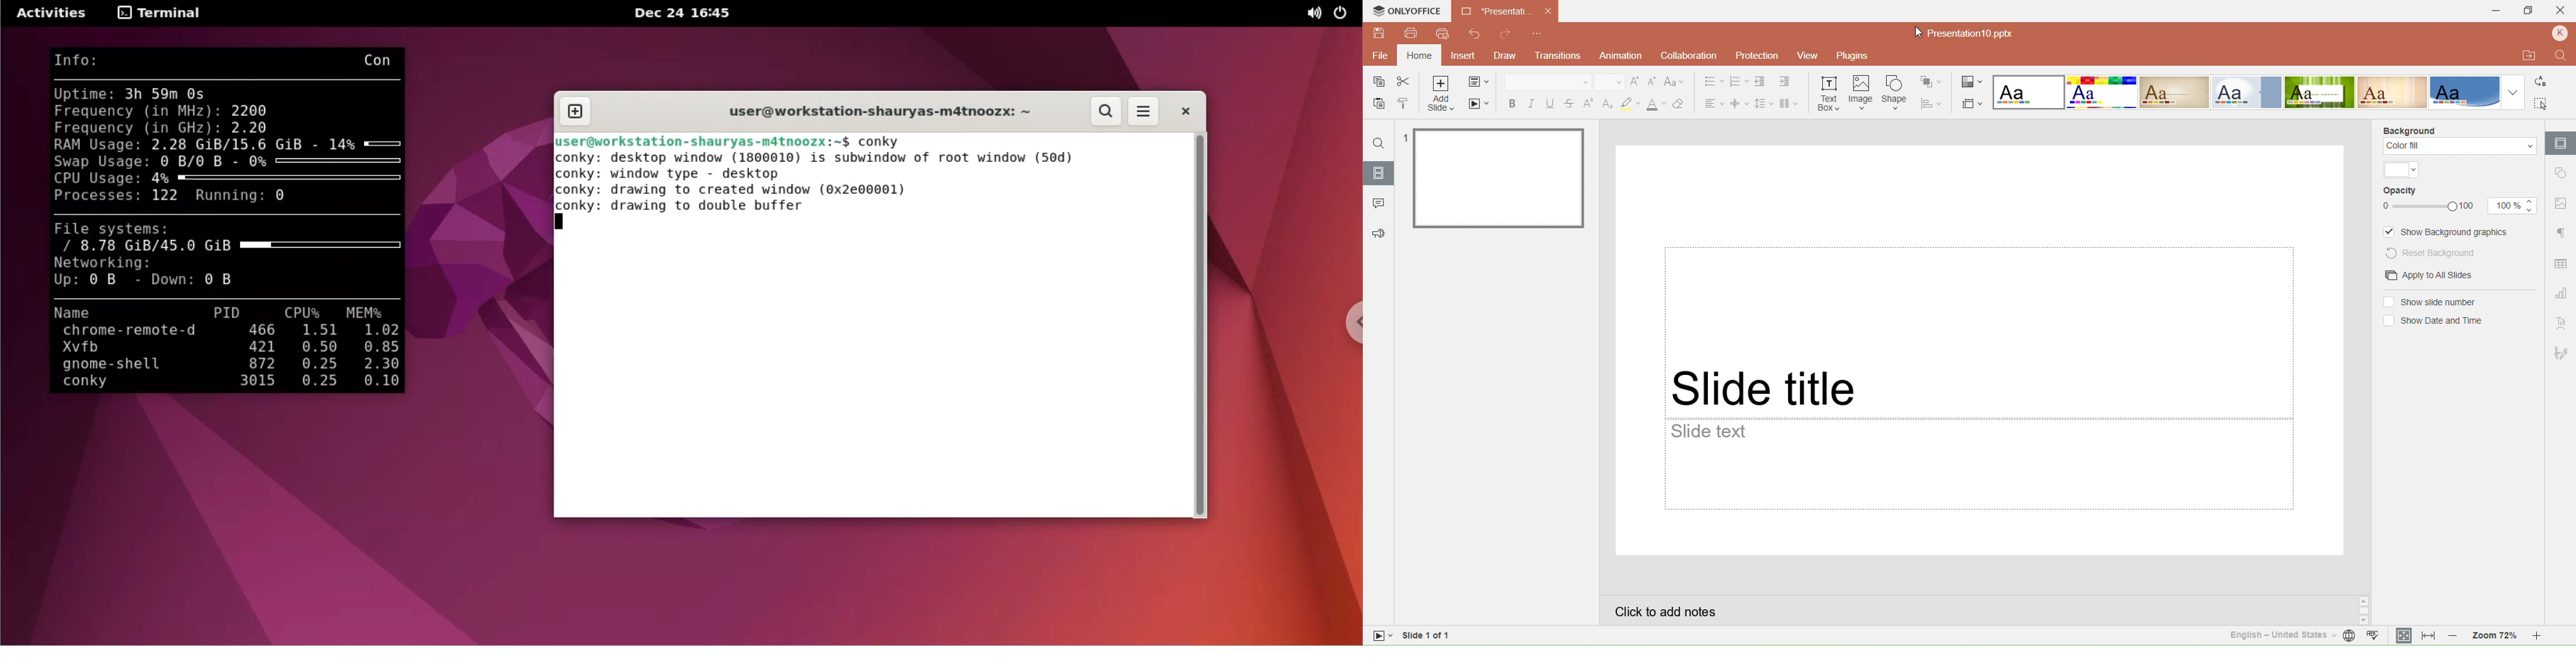 The width and height of the screenshot is (2576, 672). What do you see at coordinates (1570, 102) in the screenshot?
I see `Strike through` at bounding box center [1570, 102].